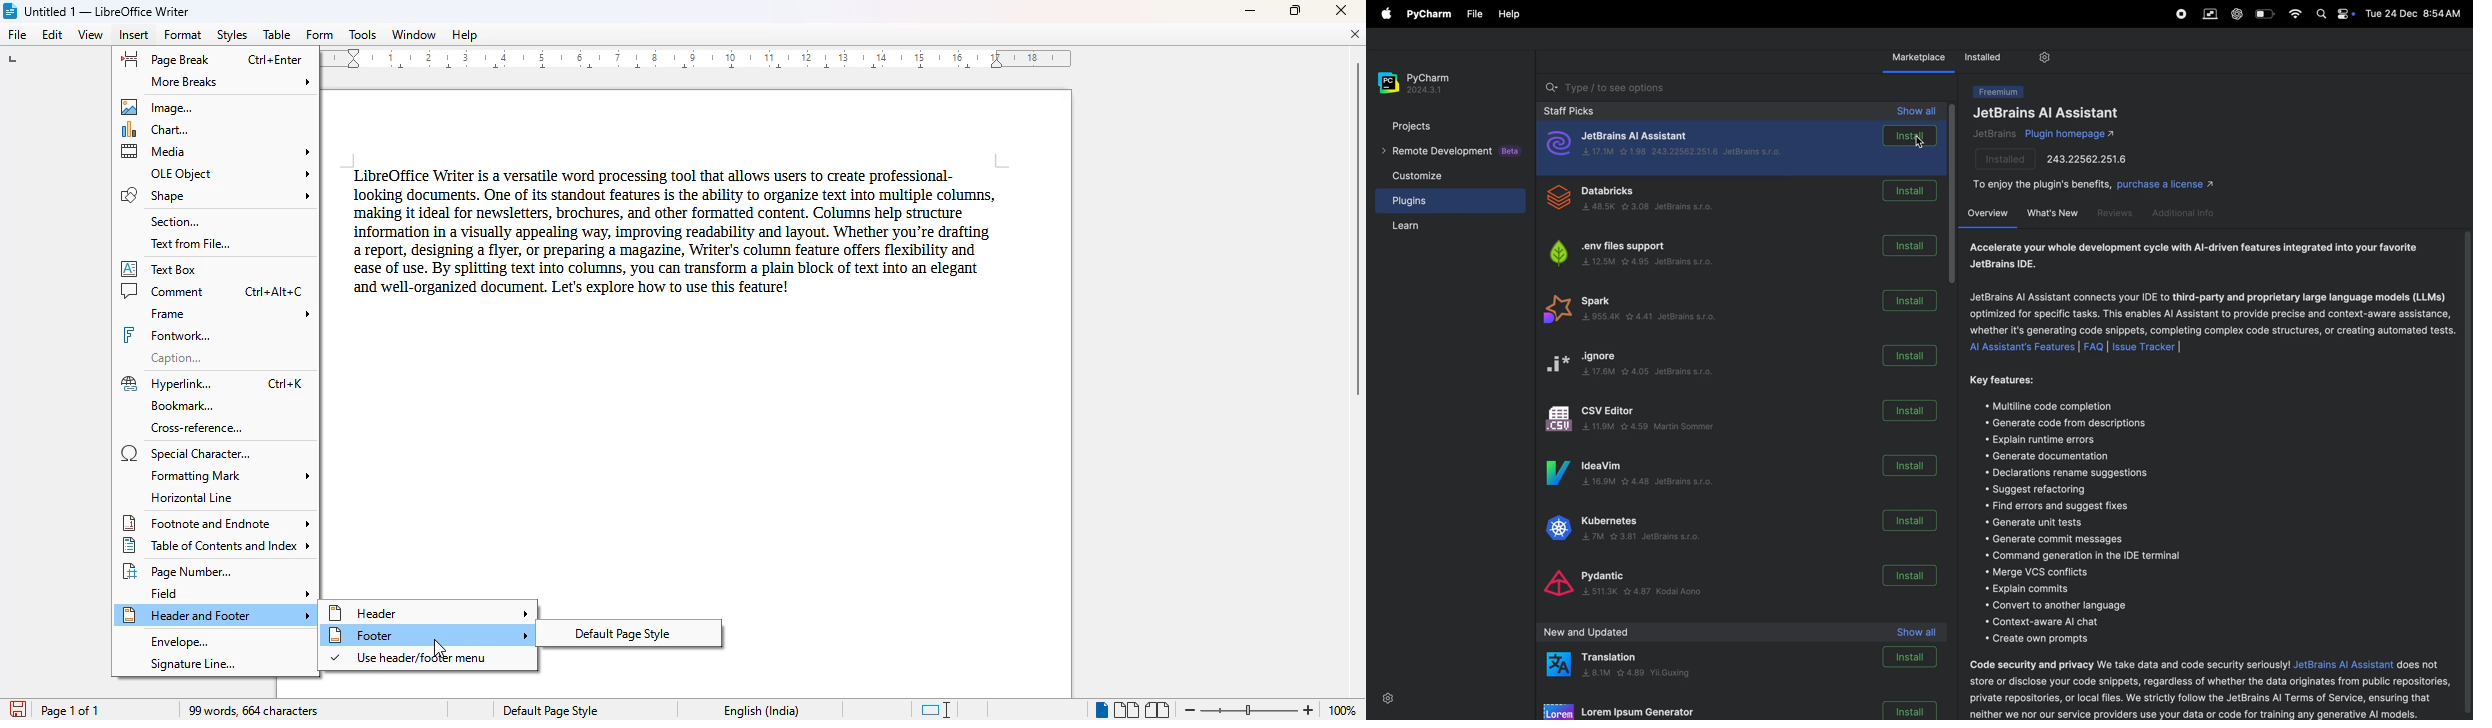 The image size is (2492, 728). I want to click on minimize, so click(1251, 11).